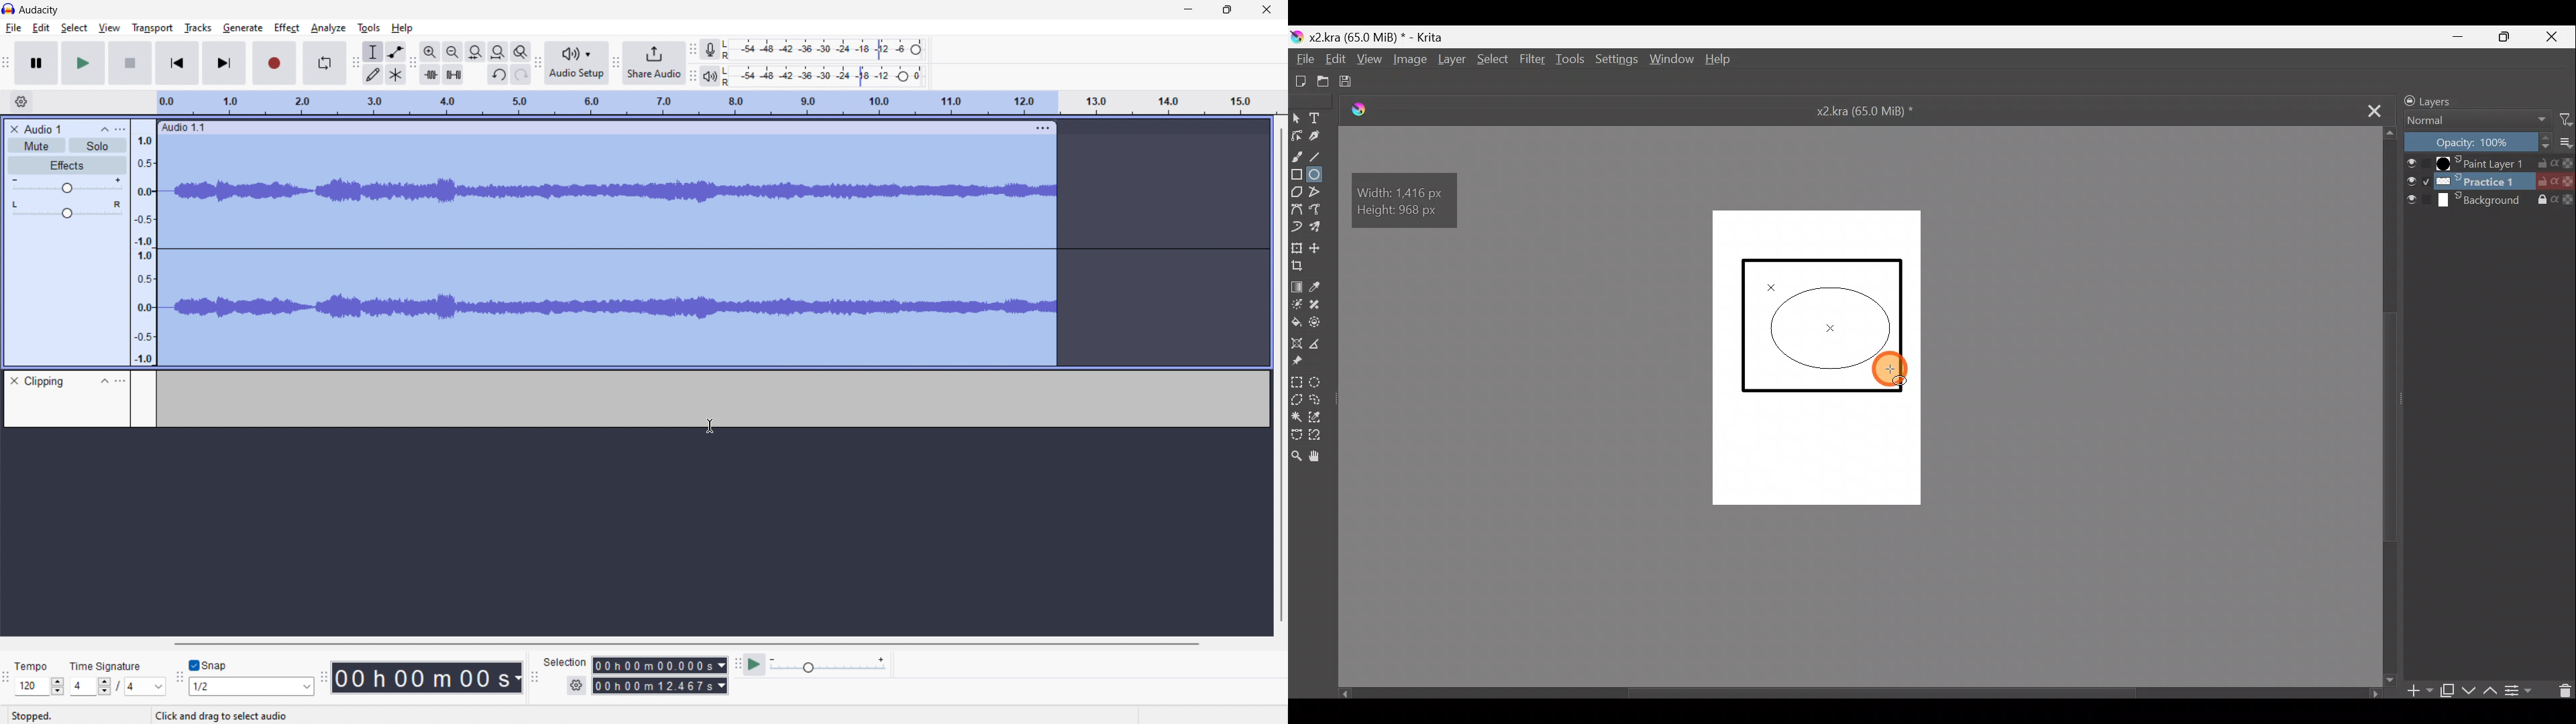  What do you see at coordinates (39, 686) in the screenshot?
I see `set tempo` at bounding box center [39, 686].